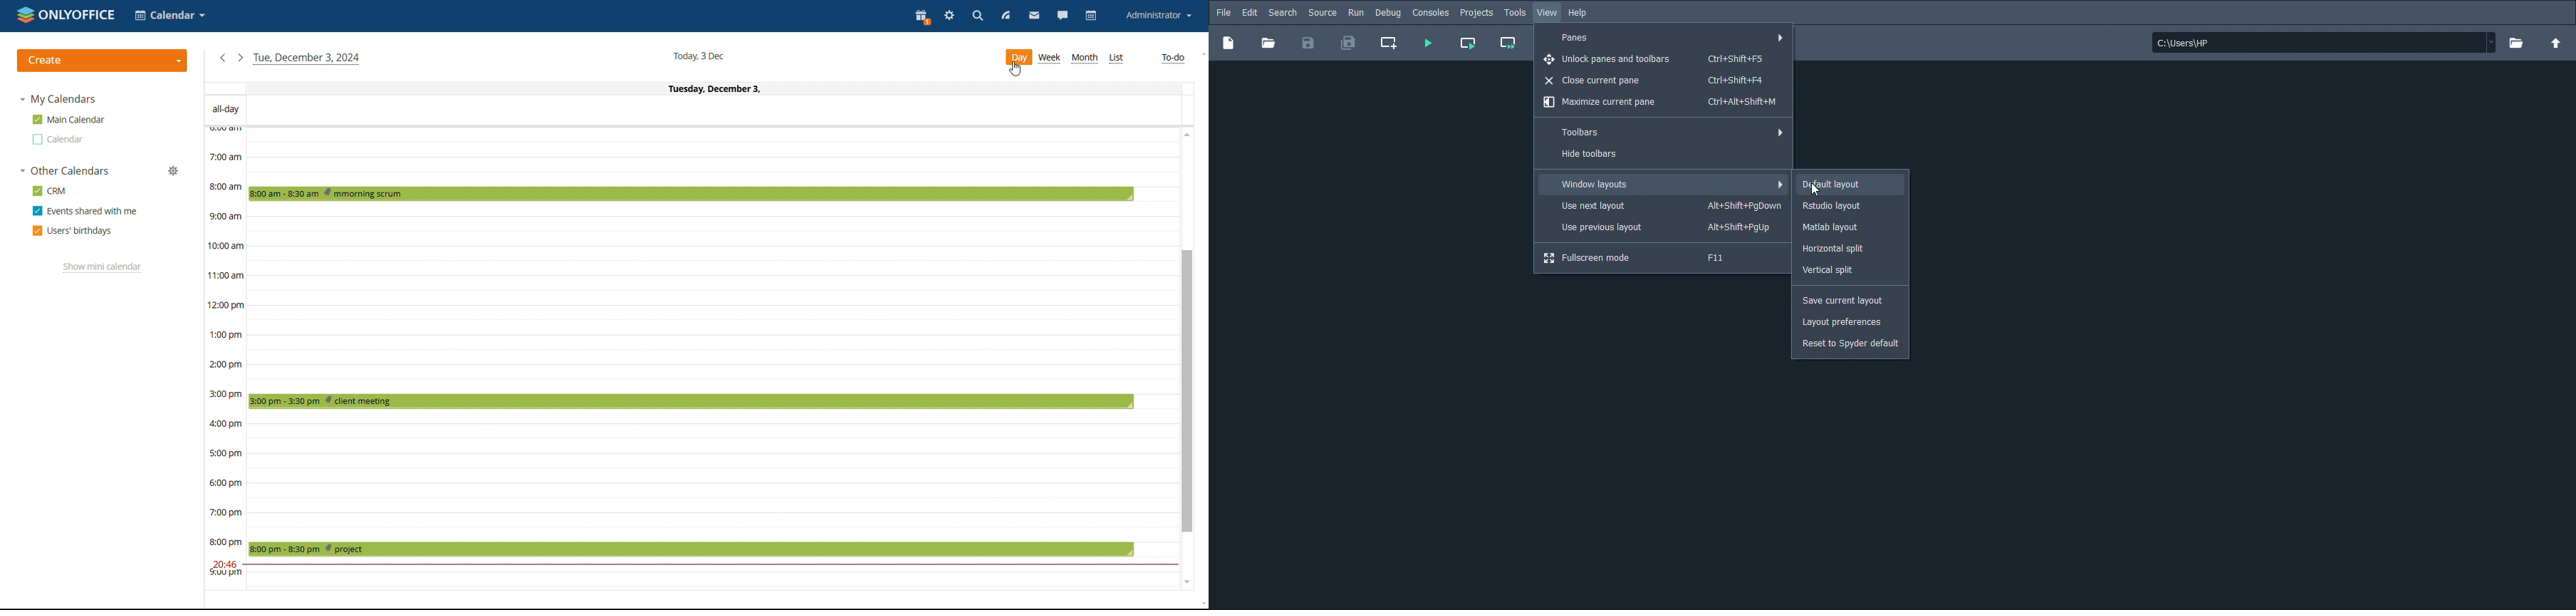  What do you see at coordinates (241, 57) in the screenshot?
I see `tomorrow` at bounding box center [241, 57].